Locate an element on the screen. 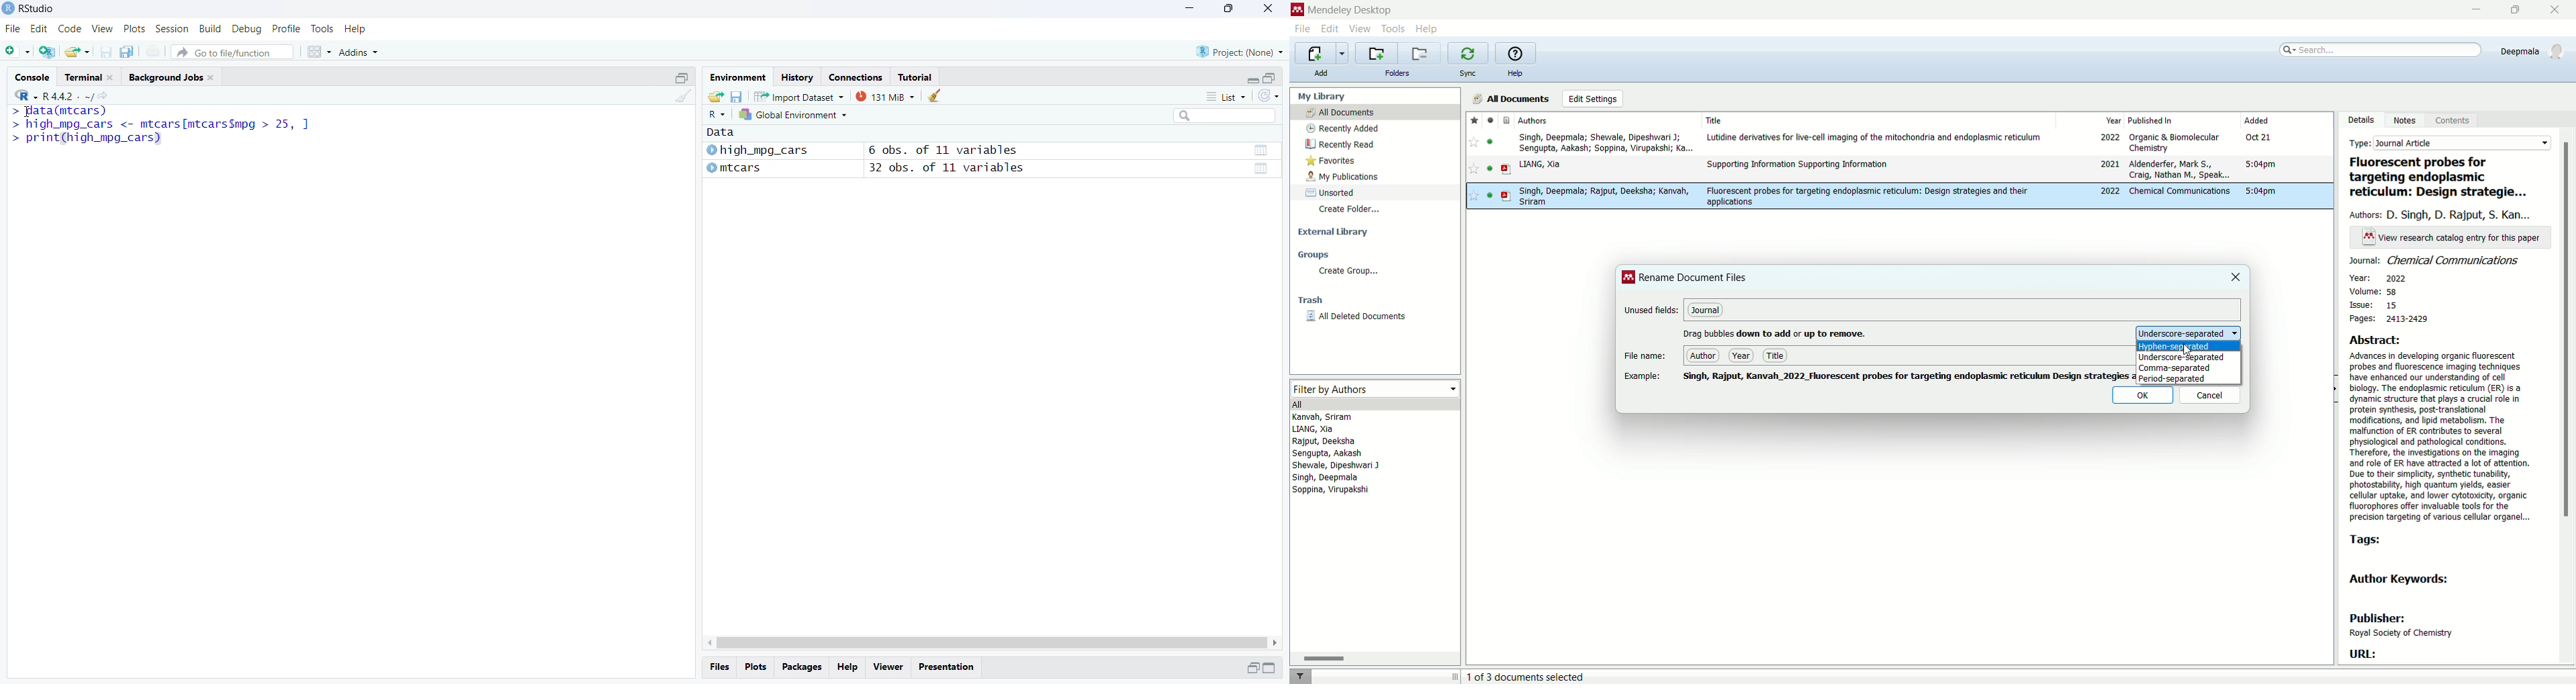  logo is located at coordinates (1629, 277).